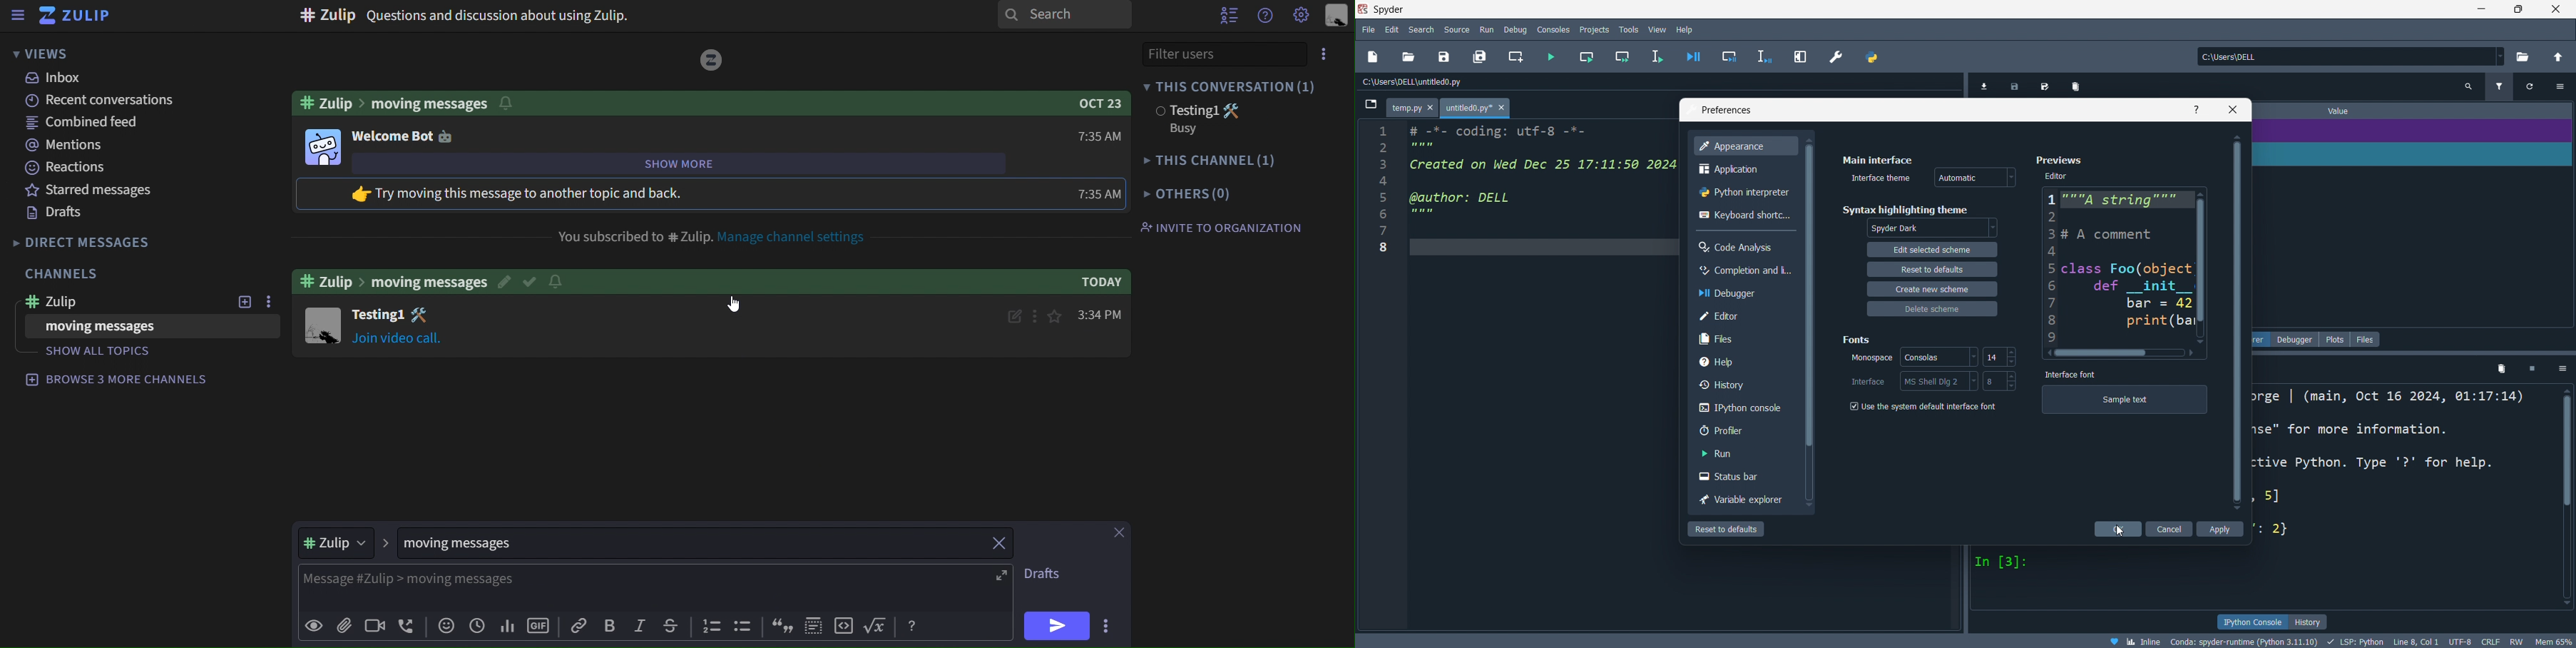  What do you see at coordinates (2236, 325) in the screenshot?
I see `scroll bar` at bounding box center [2236, 325].